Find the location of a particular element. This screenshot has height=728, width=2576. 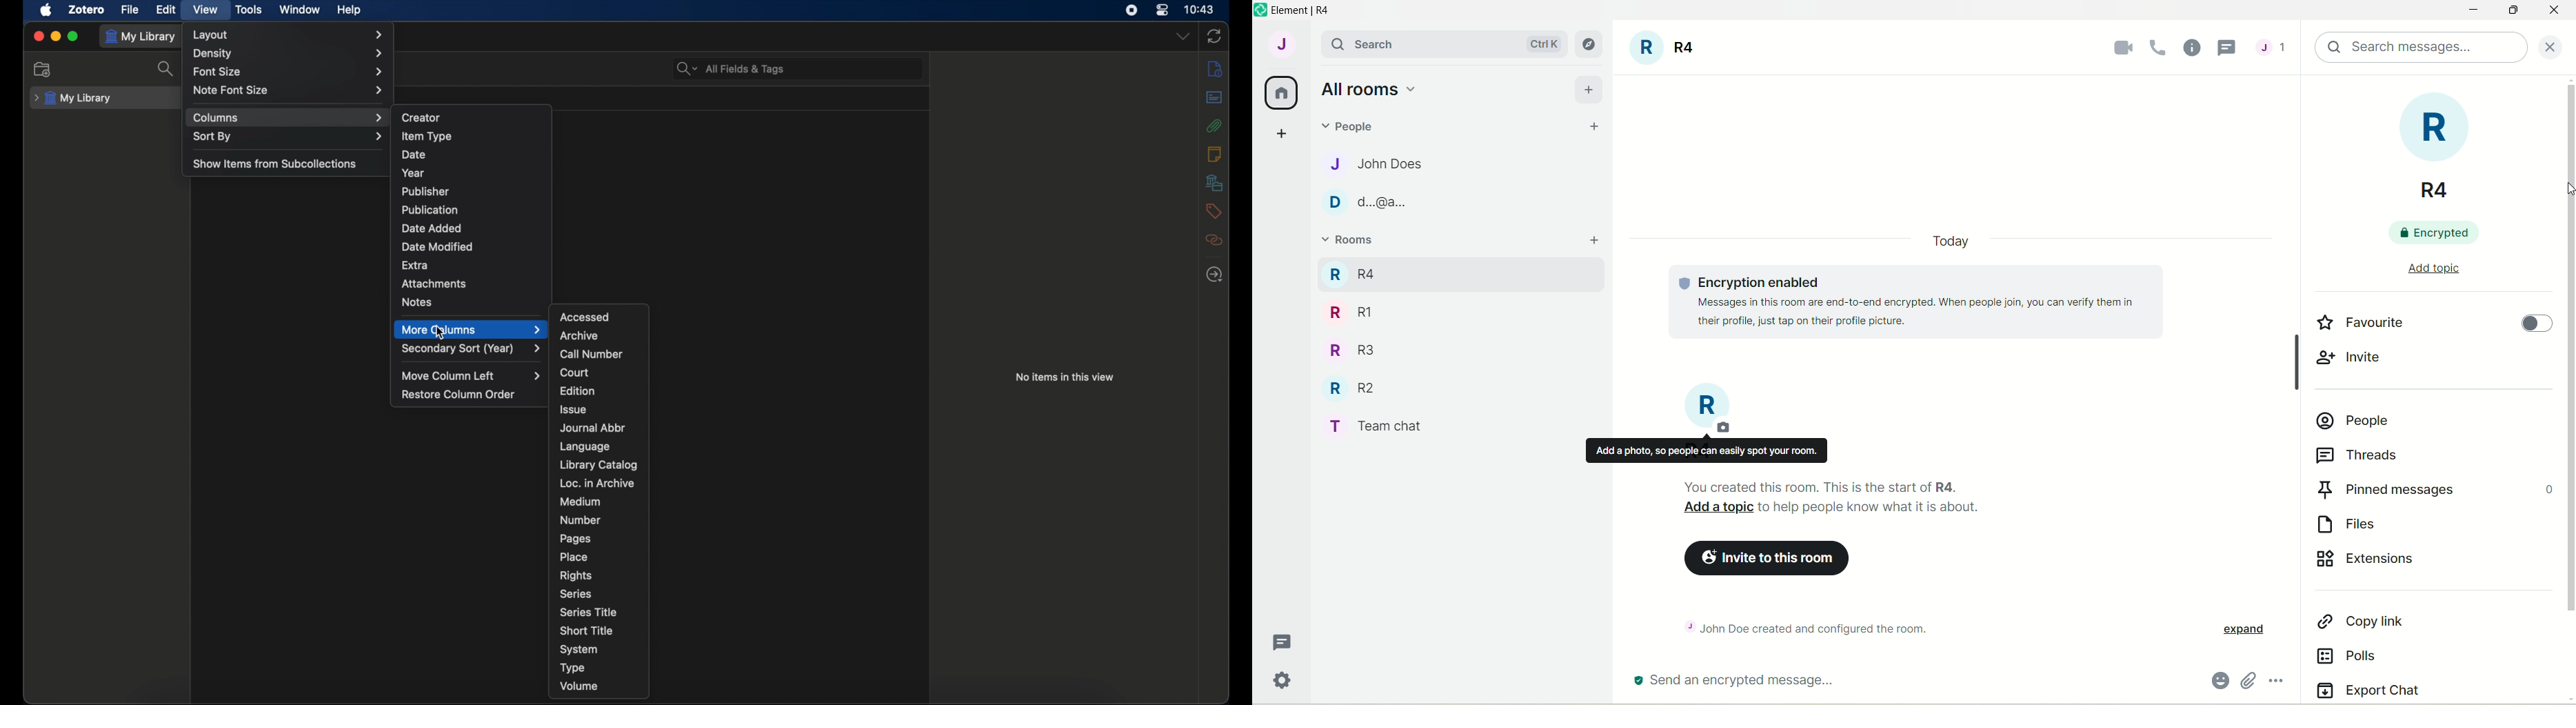

issue is located at coordinates (573, 409).